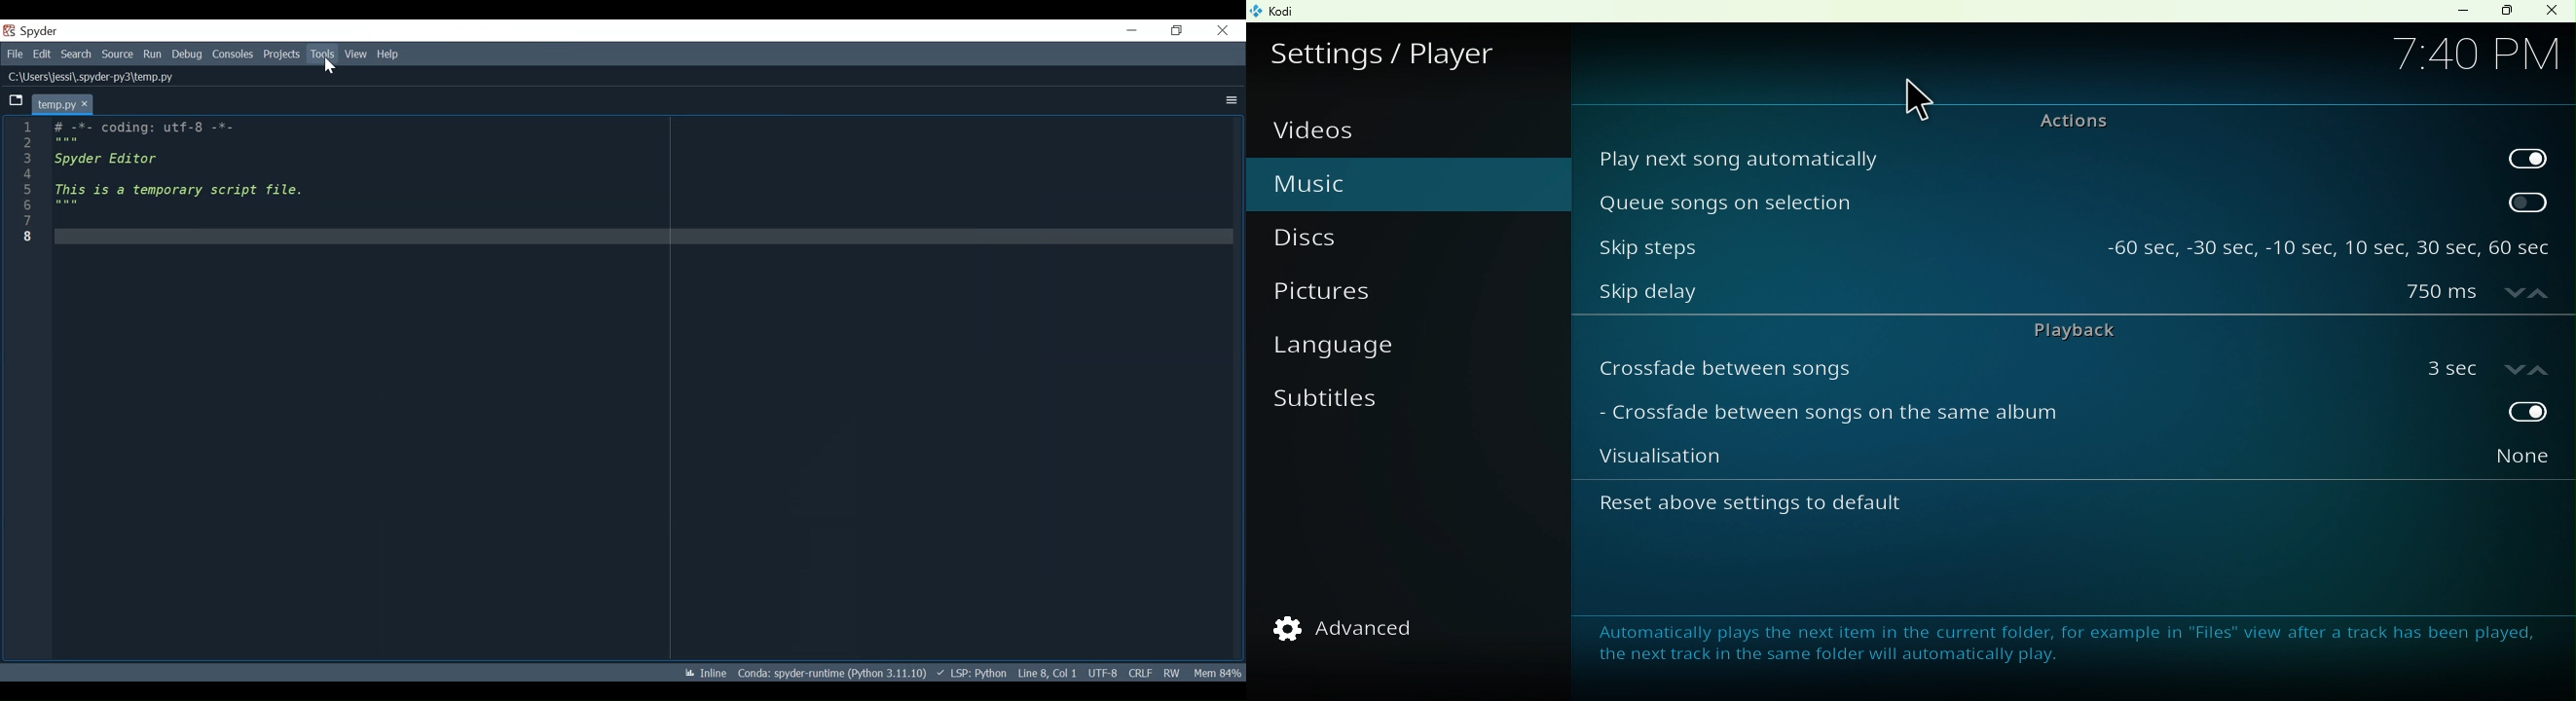 Image resolution: width=2576 pixels, height=728 pixels. Describe the element at coordinates (12, 101) in the screenshot. I see `Browse Tabs` at that location.